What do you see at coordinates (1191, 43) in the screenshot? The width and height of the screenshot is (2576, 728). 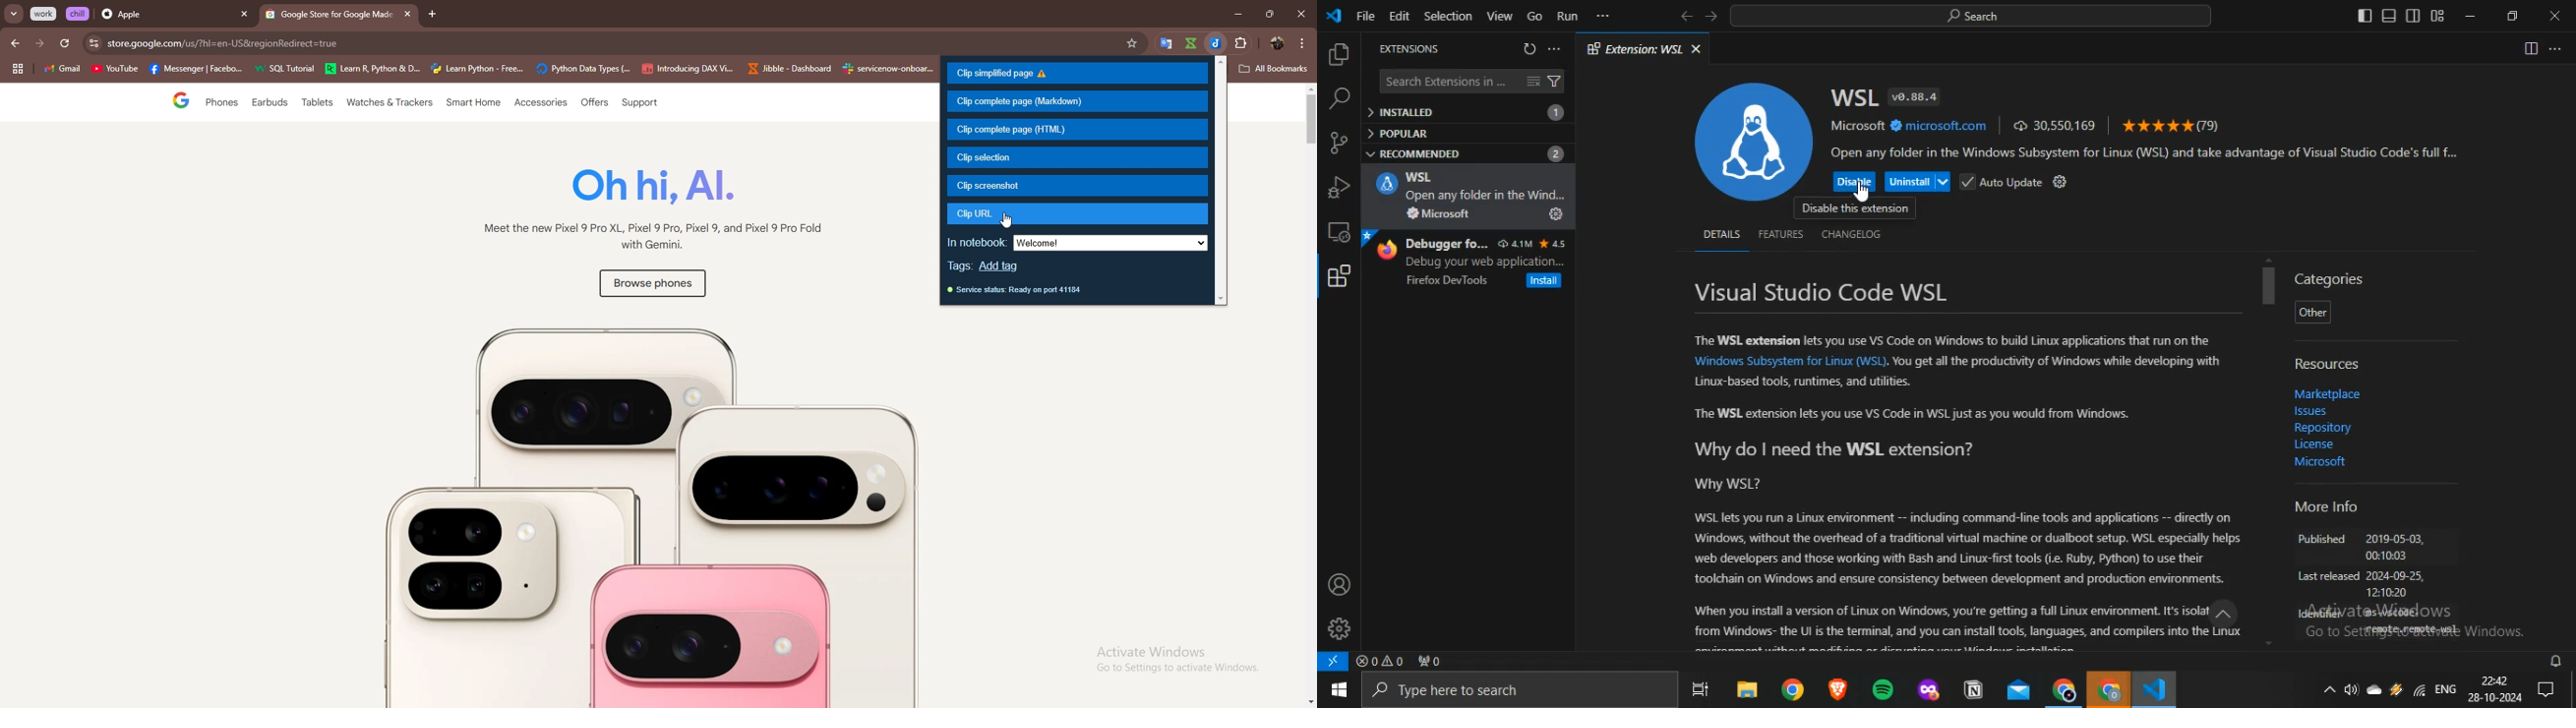 I see `google translate` at bounding box center [1191, 43].